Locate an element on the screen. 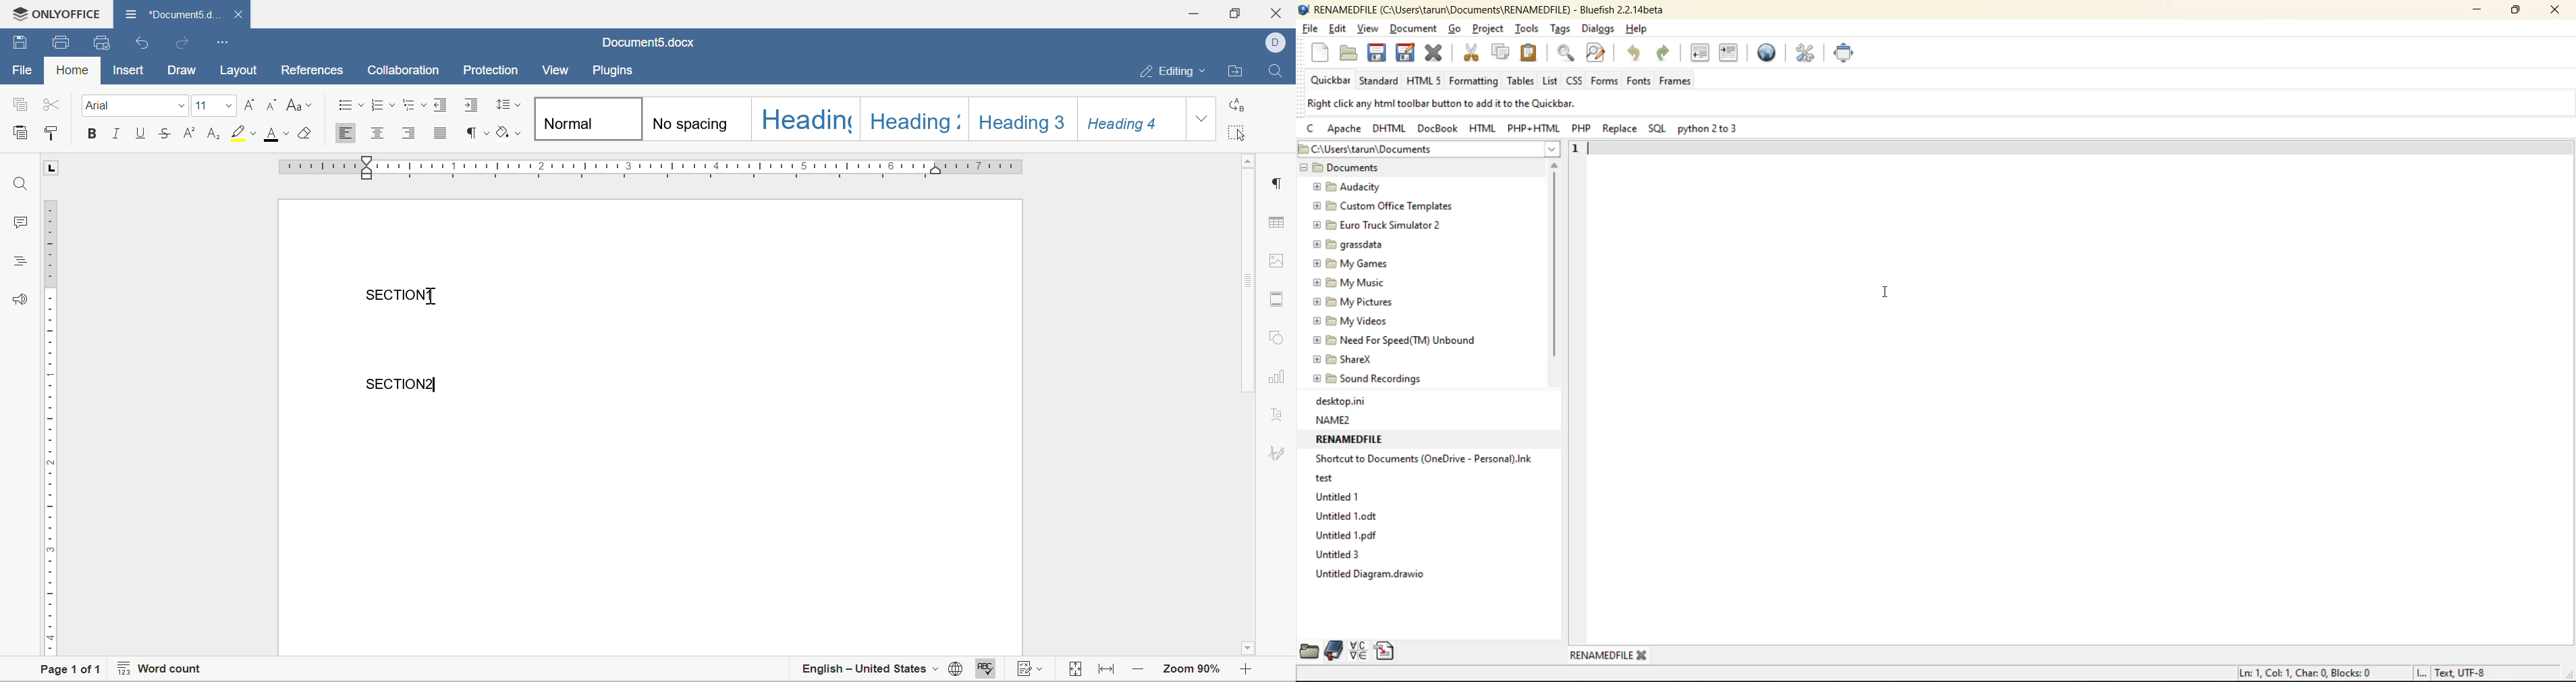 The width and height of the screenshot is (2576, 700). Untitled1.odt is located at coordinates (1350, 517).